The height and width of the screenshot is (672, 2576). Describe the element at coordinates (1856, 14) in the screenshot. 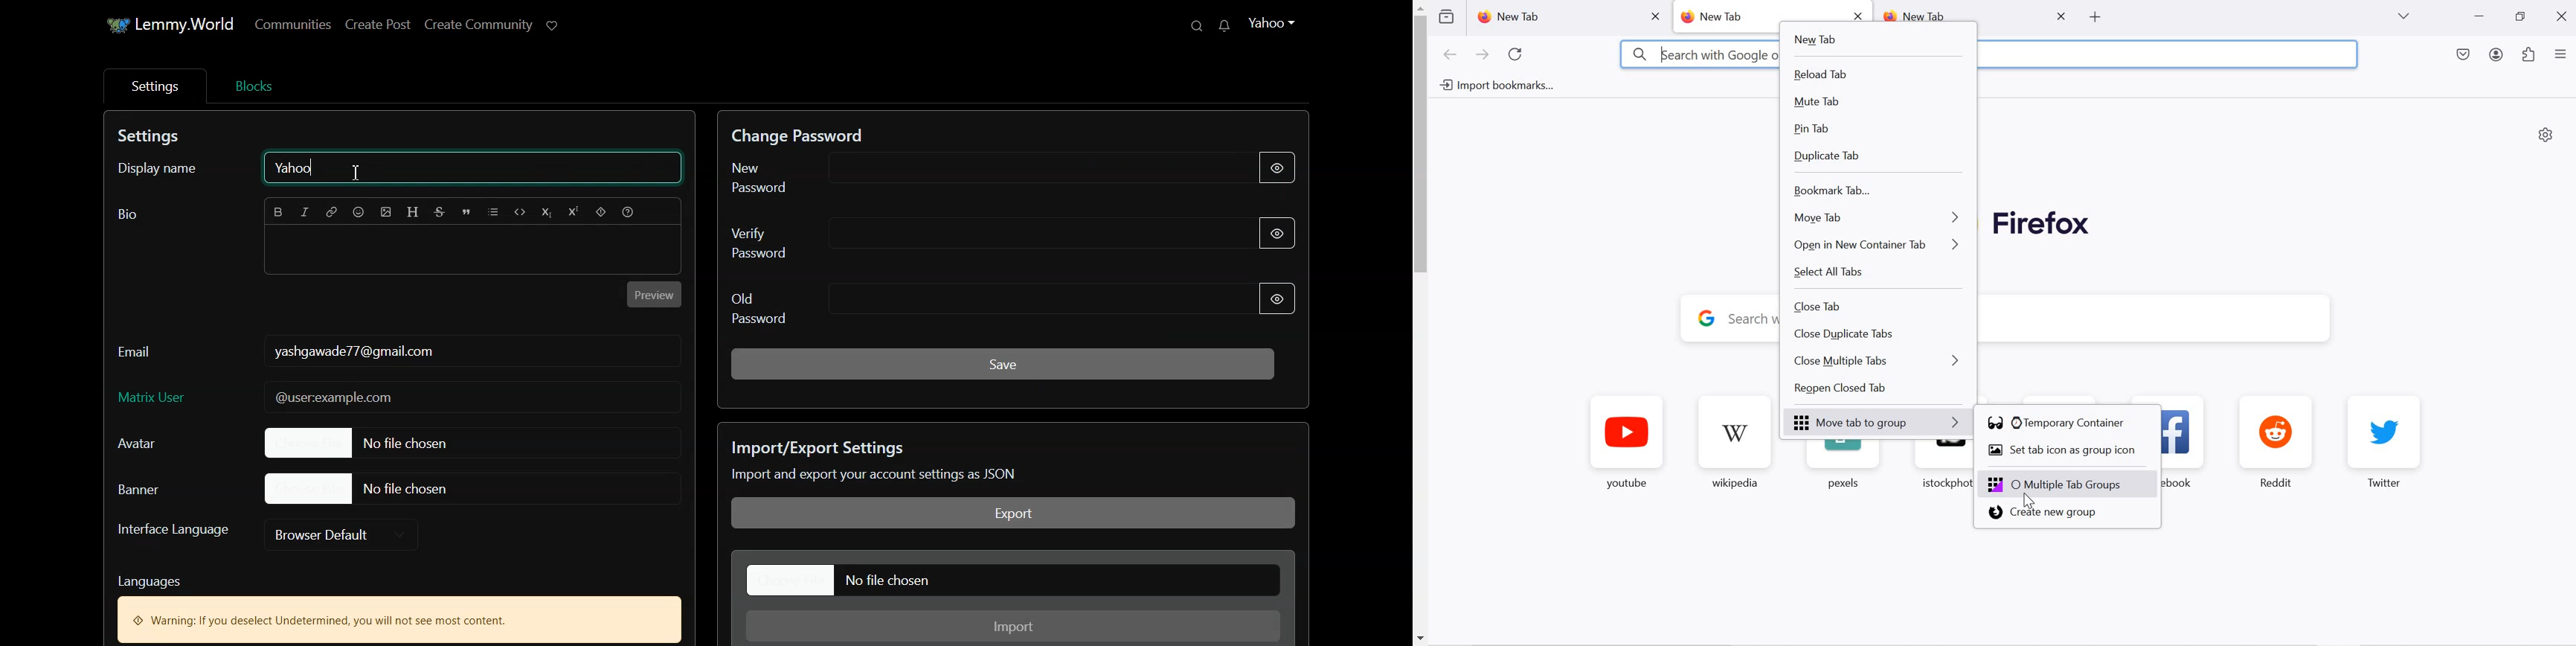

I see `close` at that location.